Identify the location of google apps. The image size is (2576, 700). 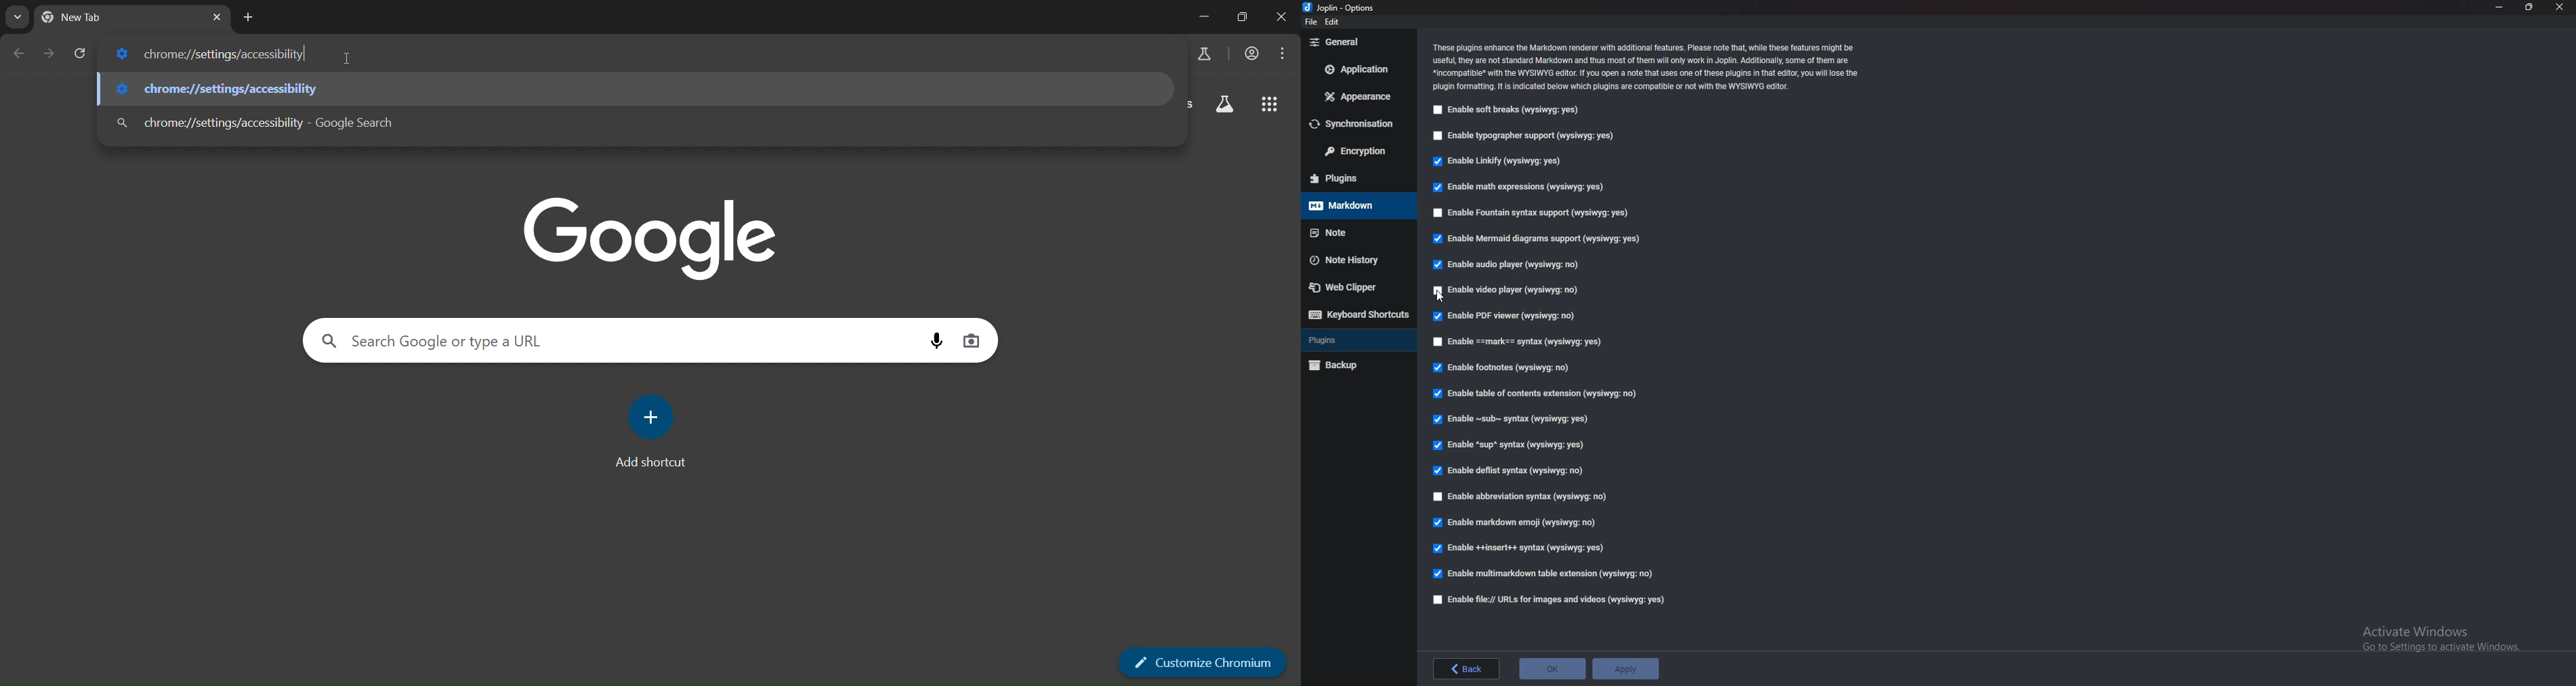
(1268, 107).